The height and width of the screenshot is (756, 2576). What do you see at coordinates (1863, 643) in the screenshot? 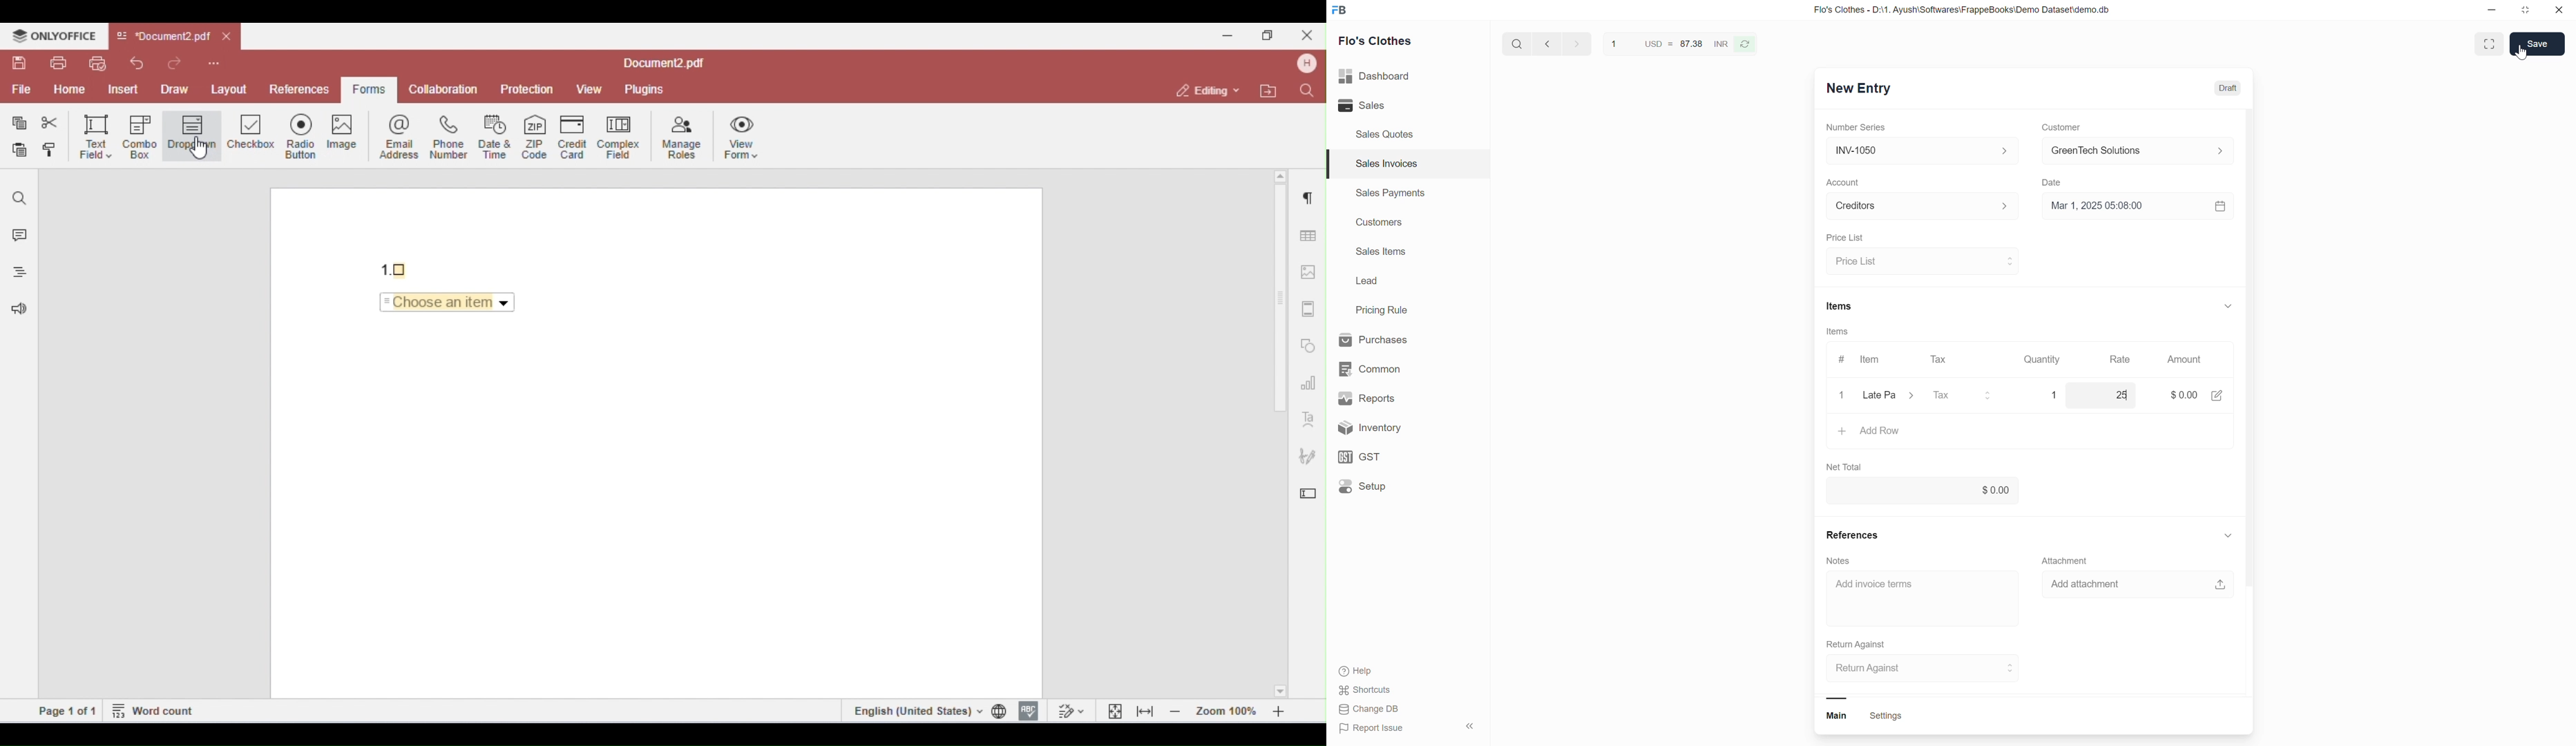
I see `Return Against` at bounding box center [1863, 643].